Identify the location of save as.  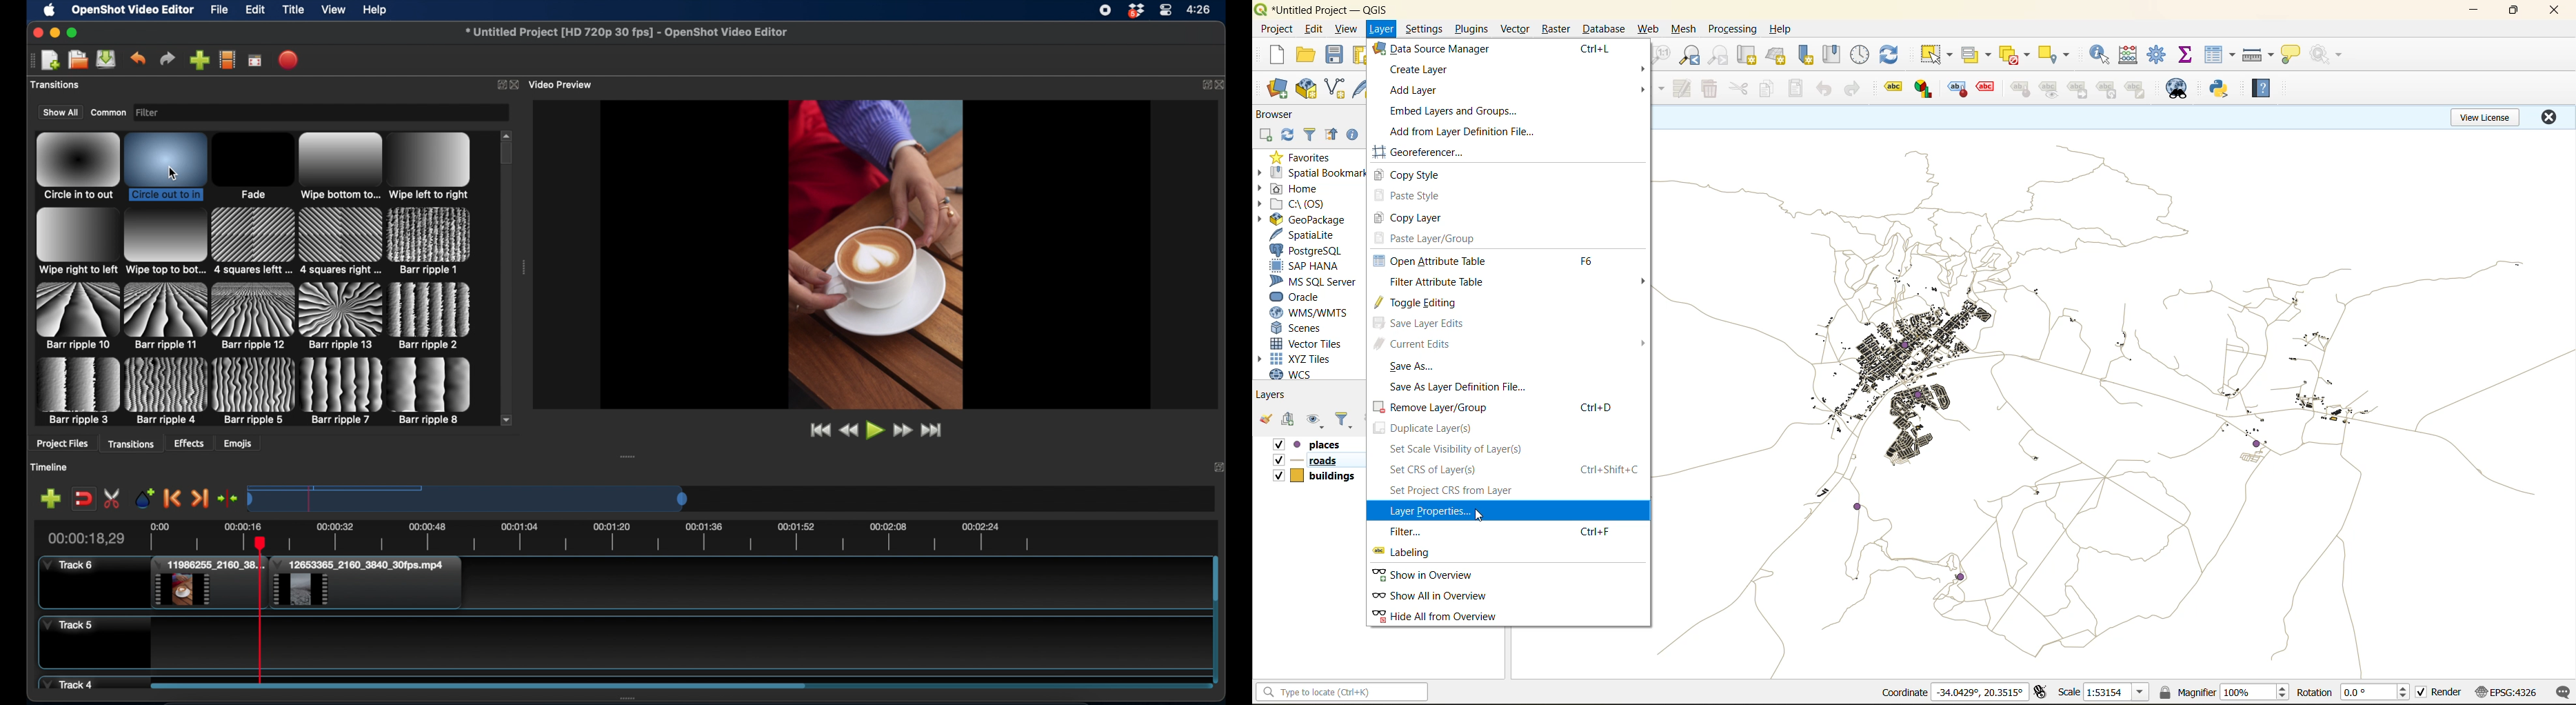
(1412, 365).